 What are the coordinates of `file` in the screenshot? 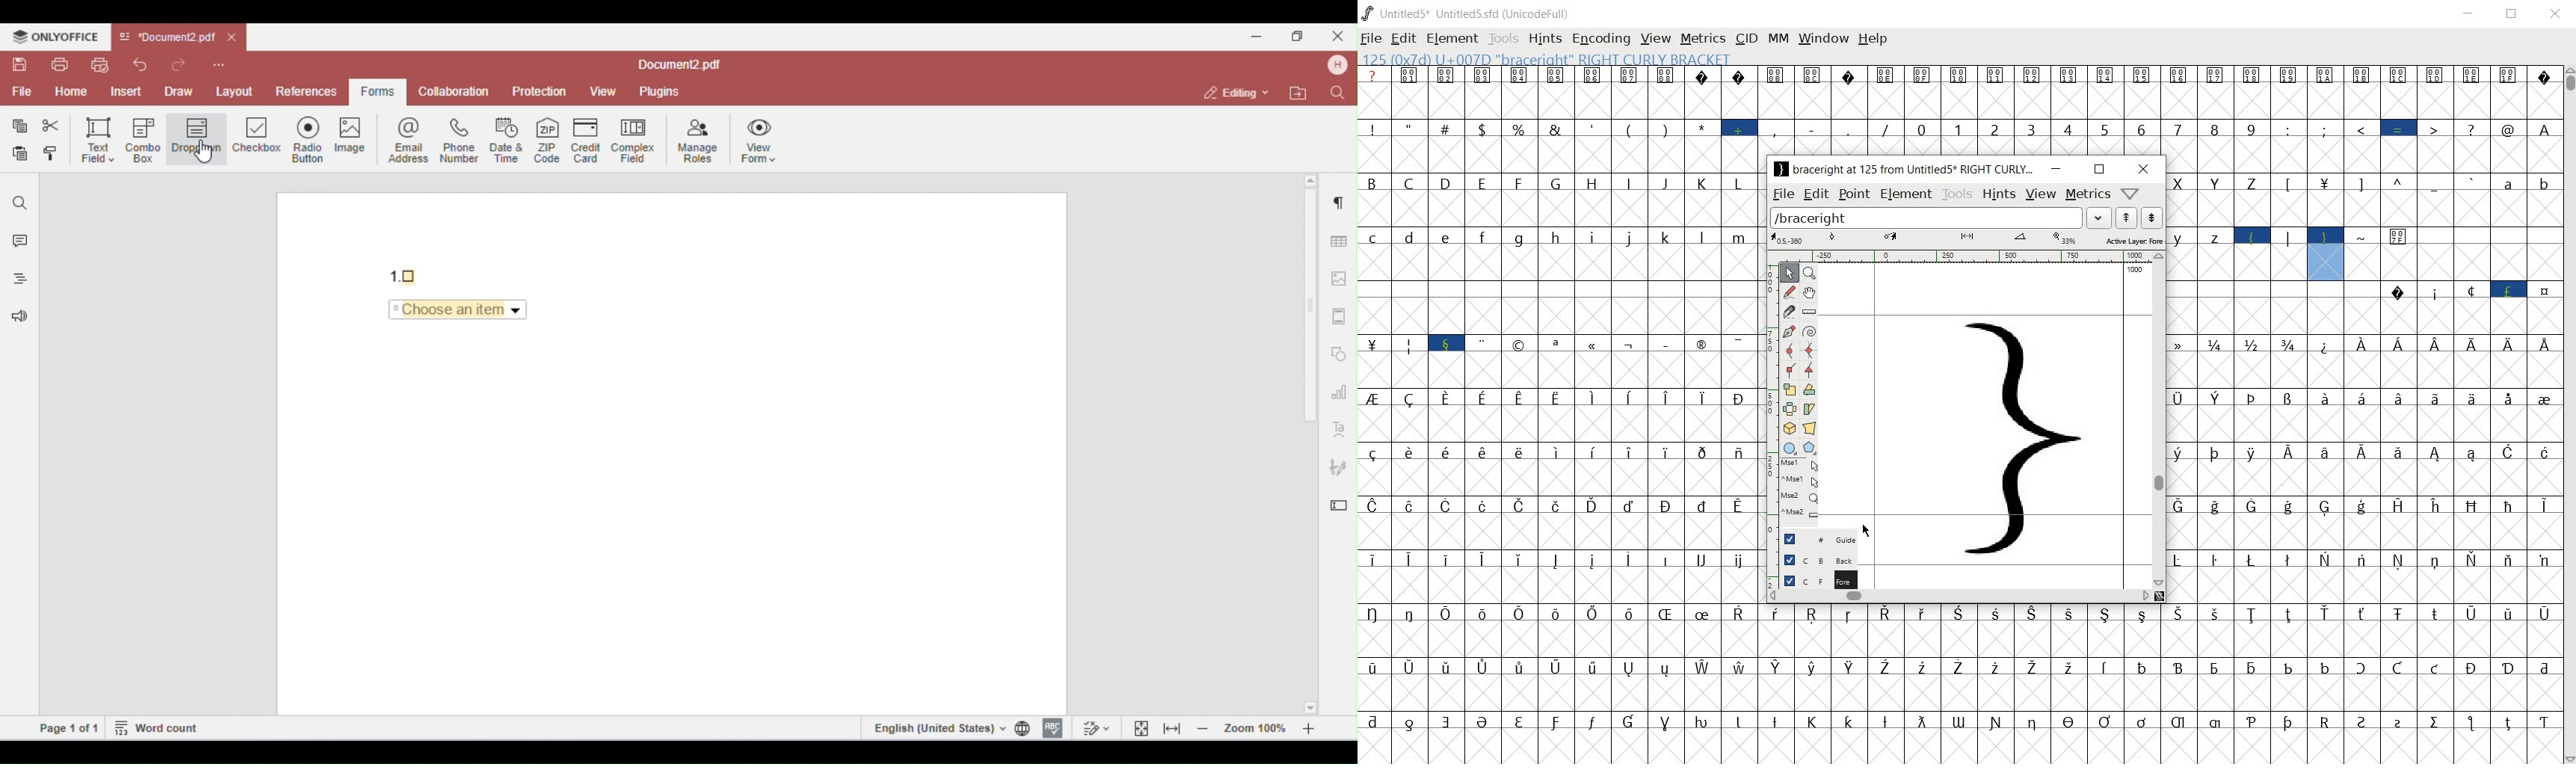 It's located at (1783, 196).